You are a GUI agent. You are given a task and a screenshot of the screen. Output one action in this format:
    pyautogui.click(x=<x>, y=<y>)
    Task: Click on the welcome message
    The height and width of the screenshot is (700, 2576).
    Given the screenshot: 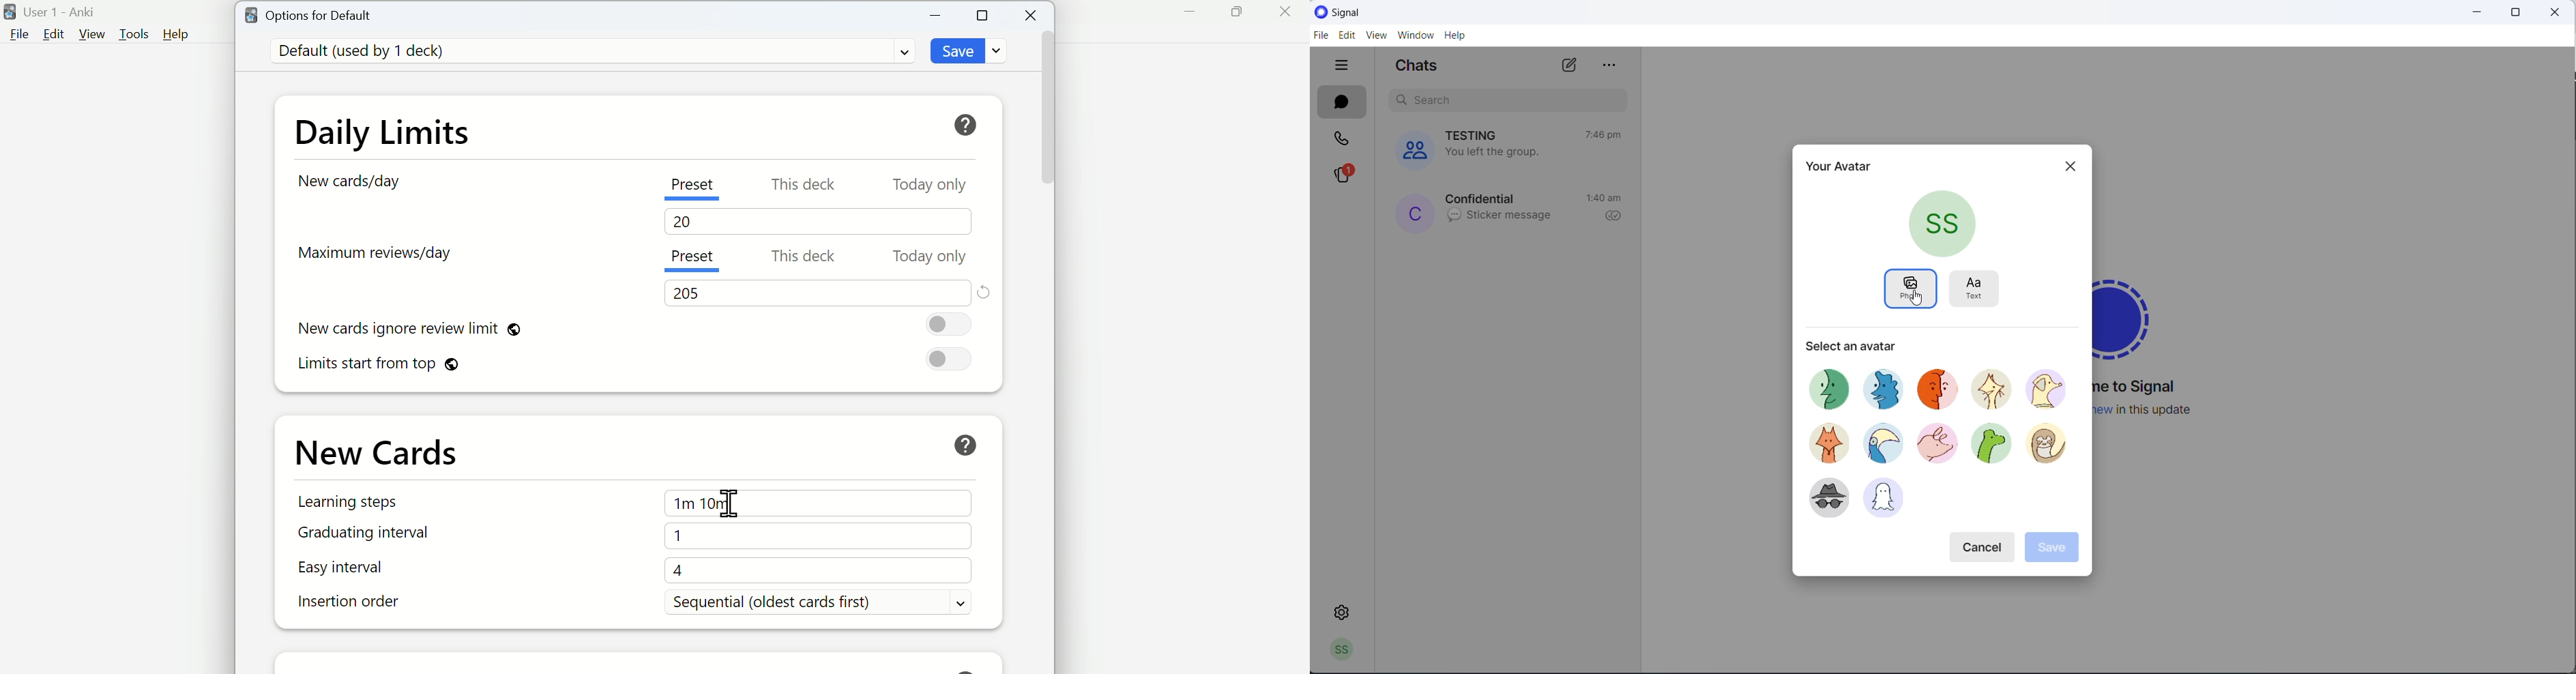 What is the action you would take?
    pyautogui.click(x=2142, y=388)
    